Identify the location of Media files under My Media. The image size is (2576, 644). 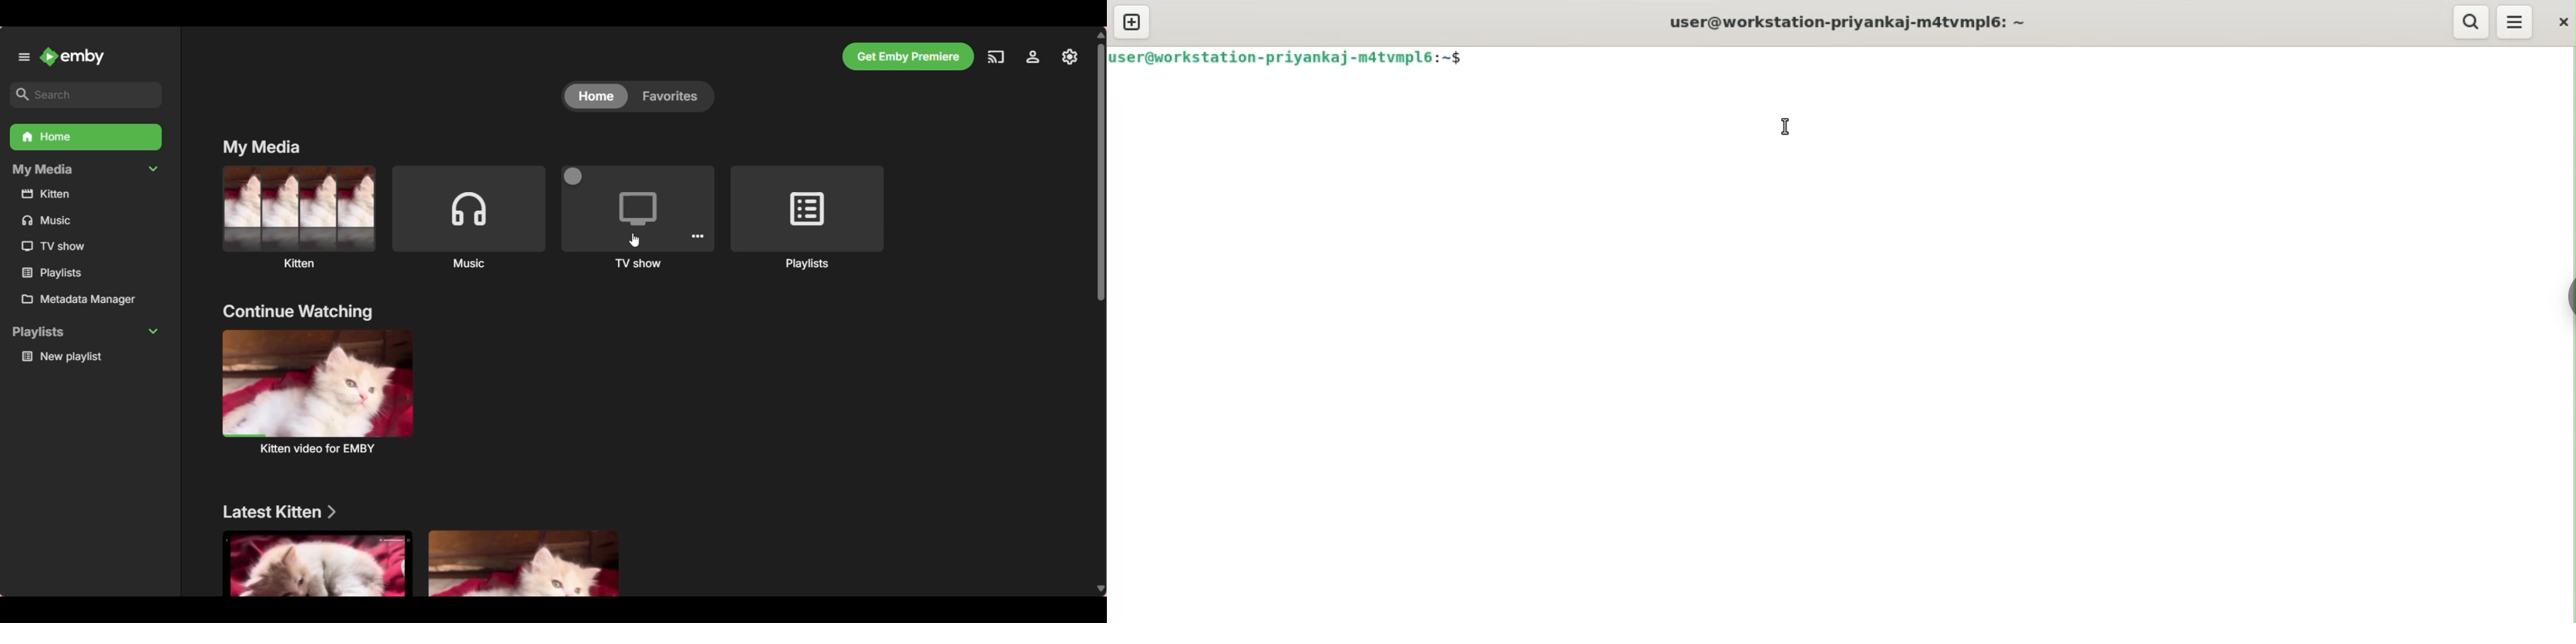
(53, 272).